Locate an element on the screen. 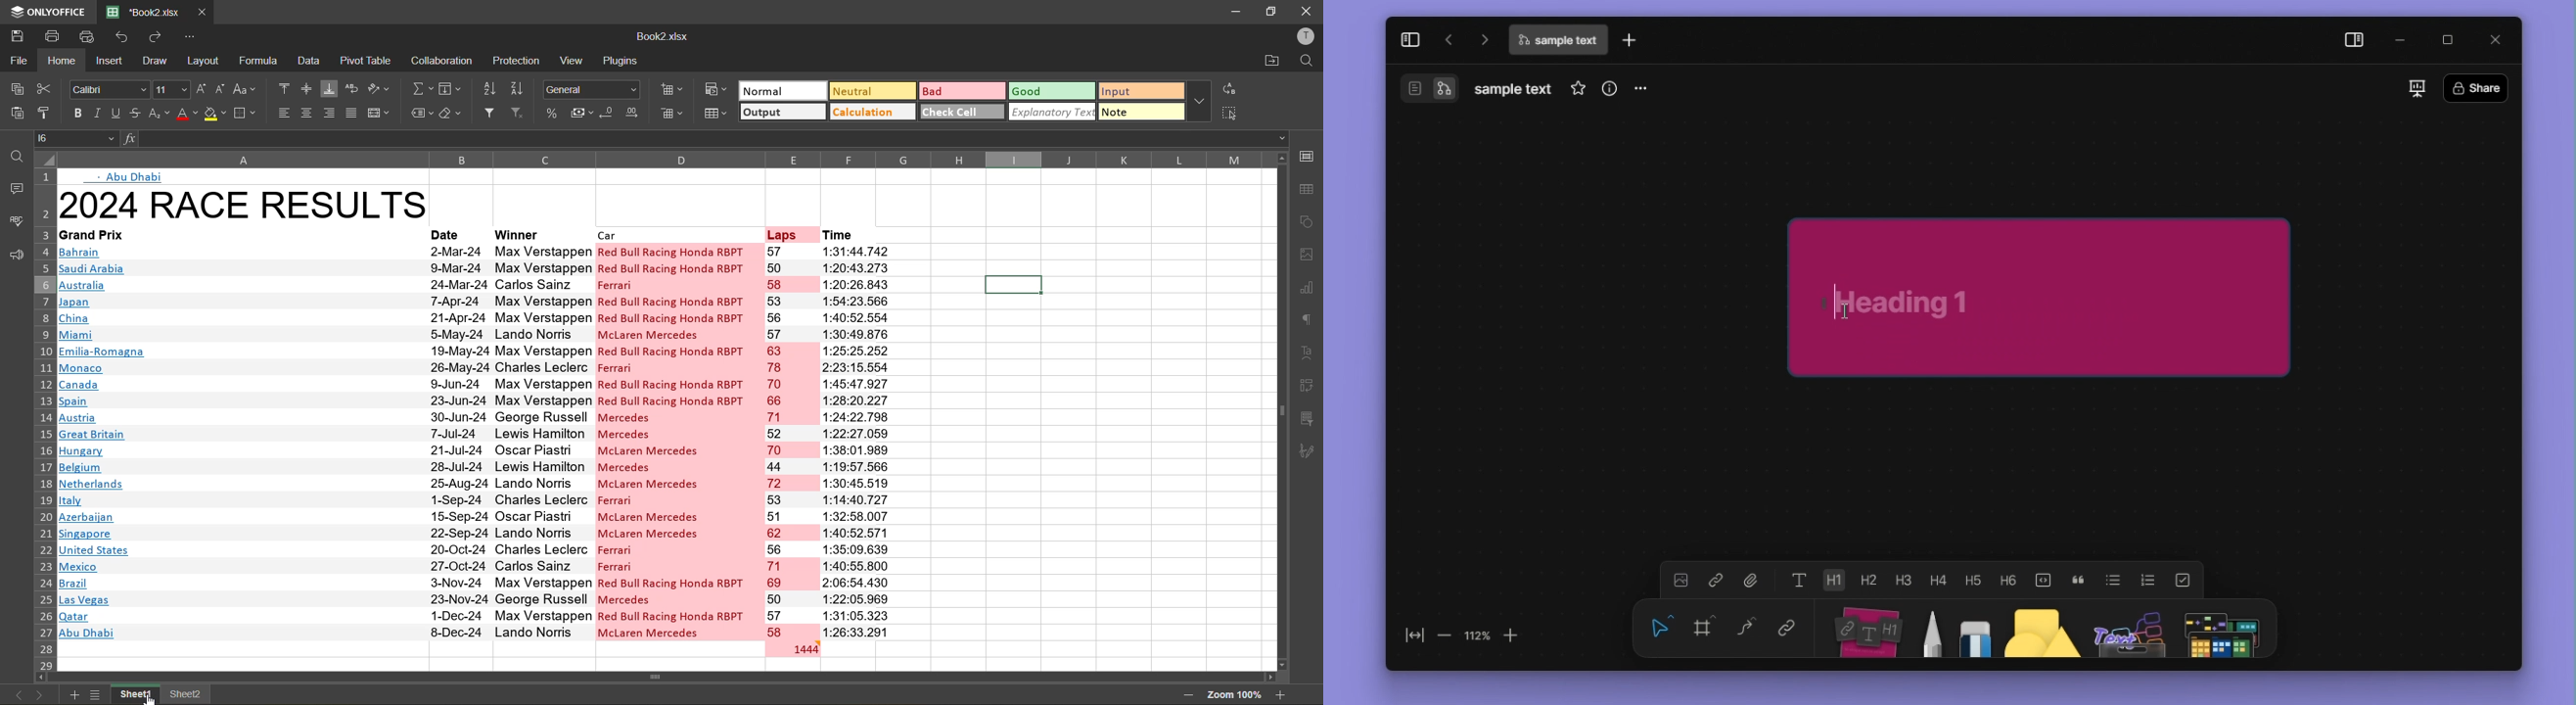 The width and height of the screenshot is (2576, 728). sheet list is located at coordinates (95, 694).